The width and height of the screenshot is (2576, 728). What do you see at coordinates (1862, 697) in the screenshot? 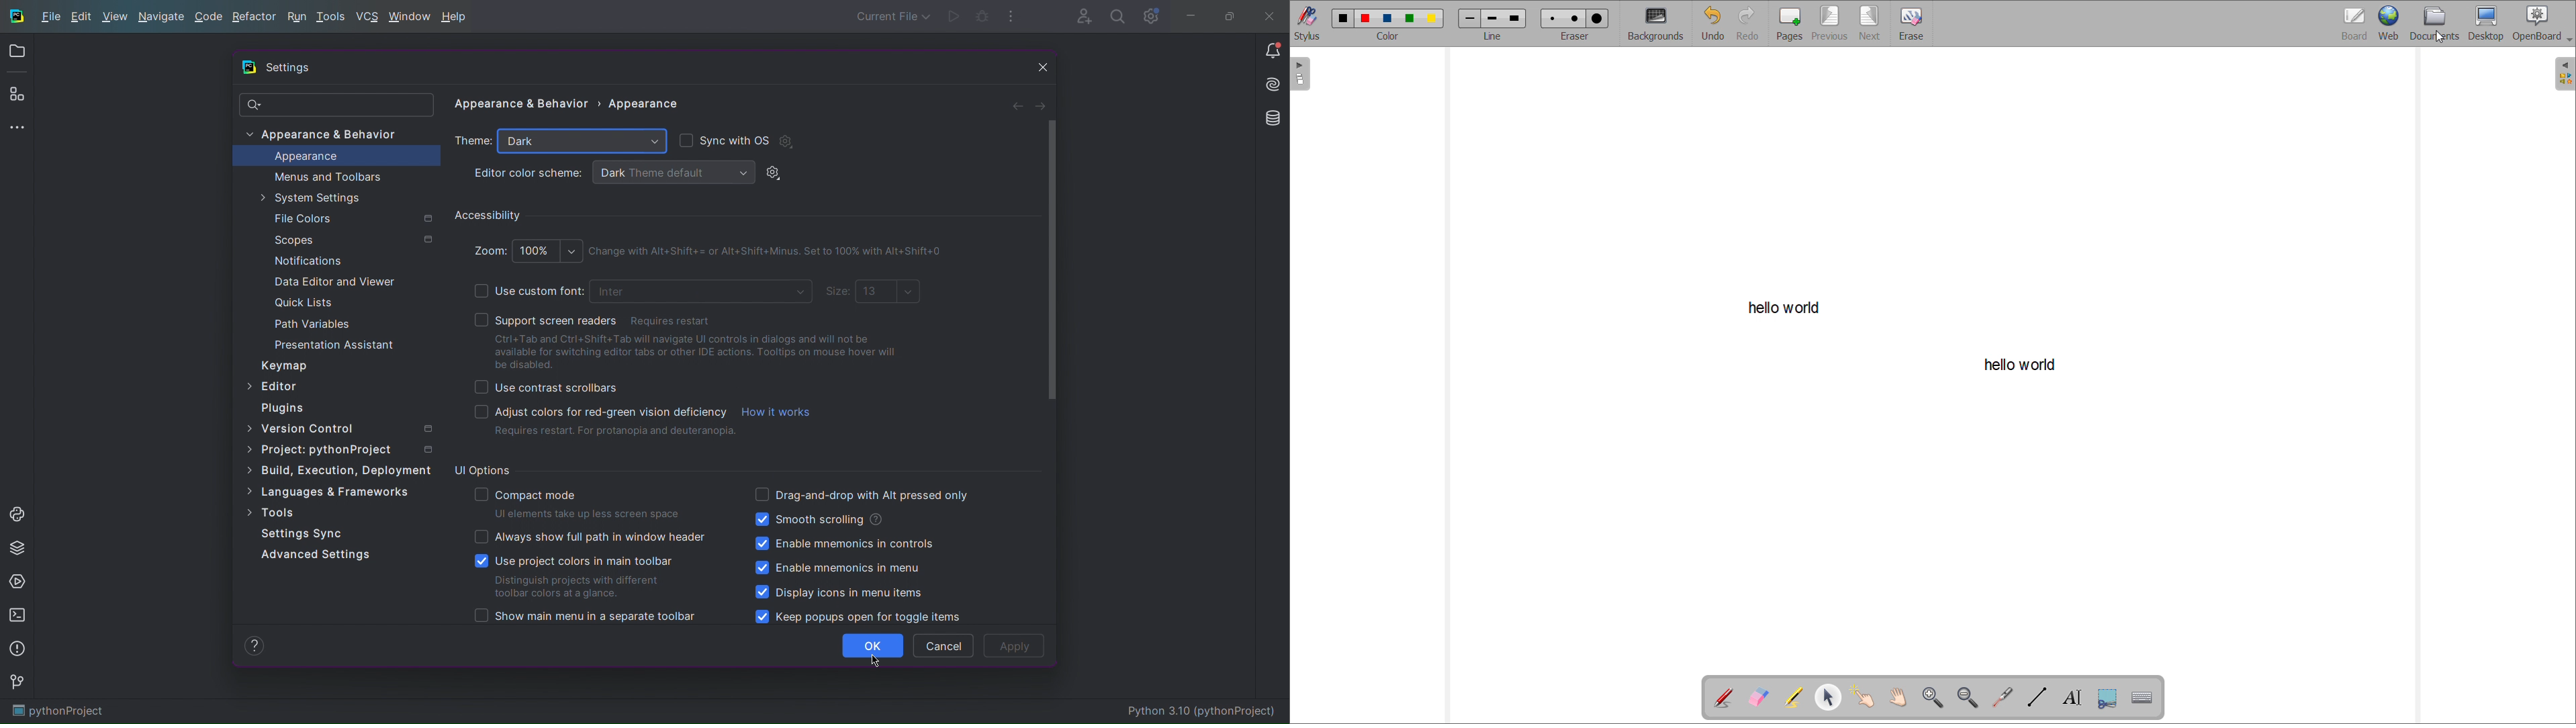
I see `interact with items` at bounding box center [1862, 697].